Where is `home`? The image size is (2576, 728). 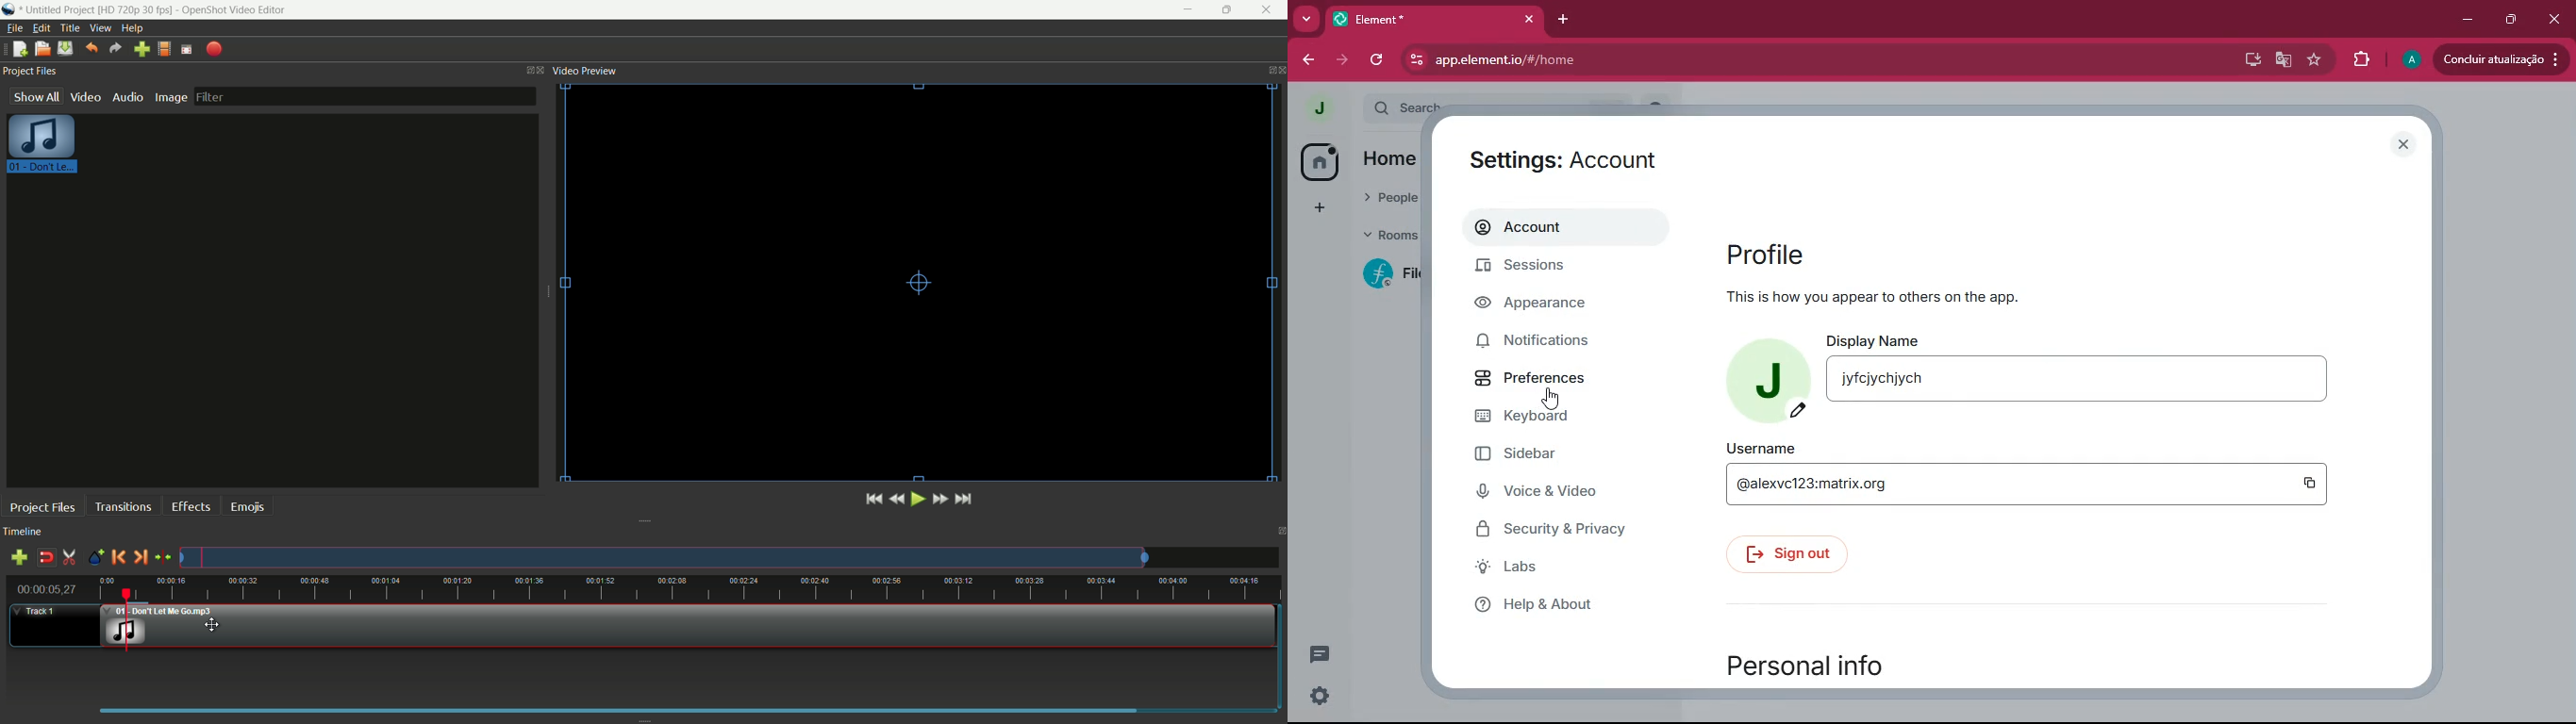
home is located at coordinates (1319, 161).